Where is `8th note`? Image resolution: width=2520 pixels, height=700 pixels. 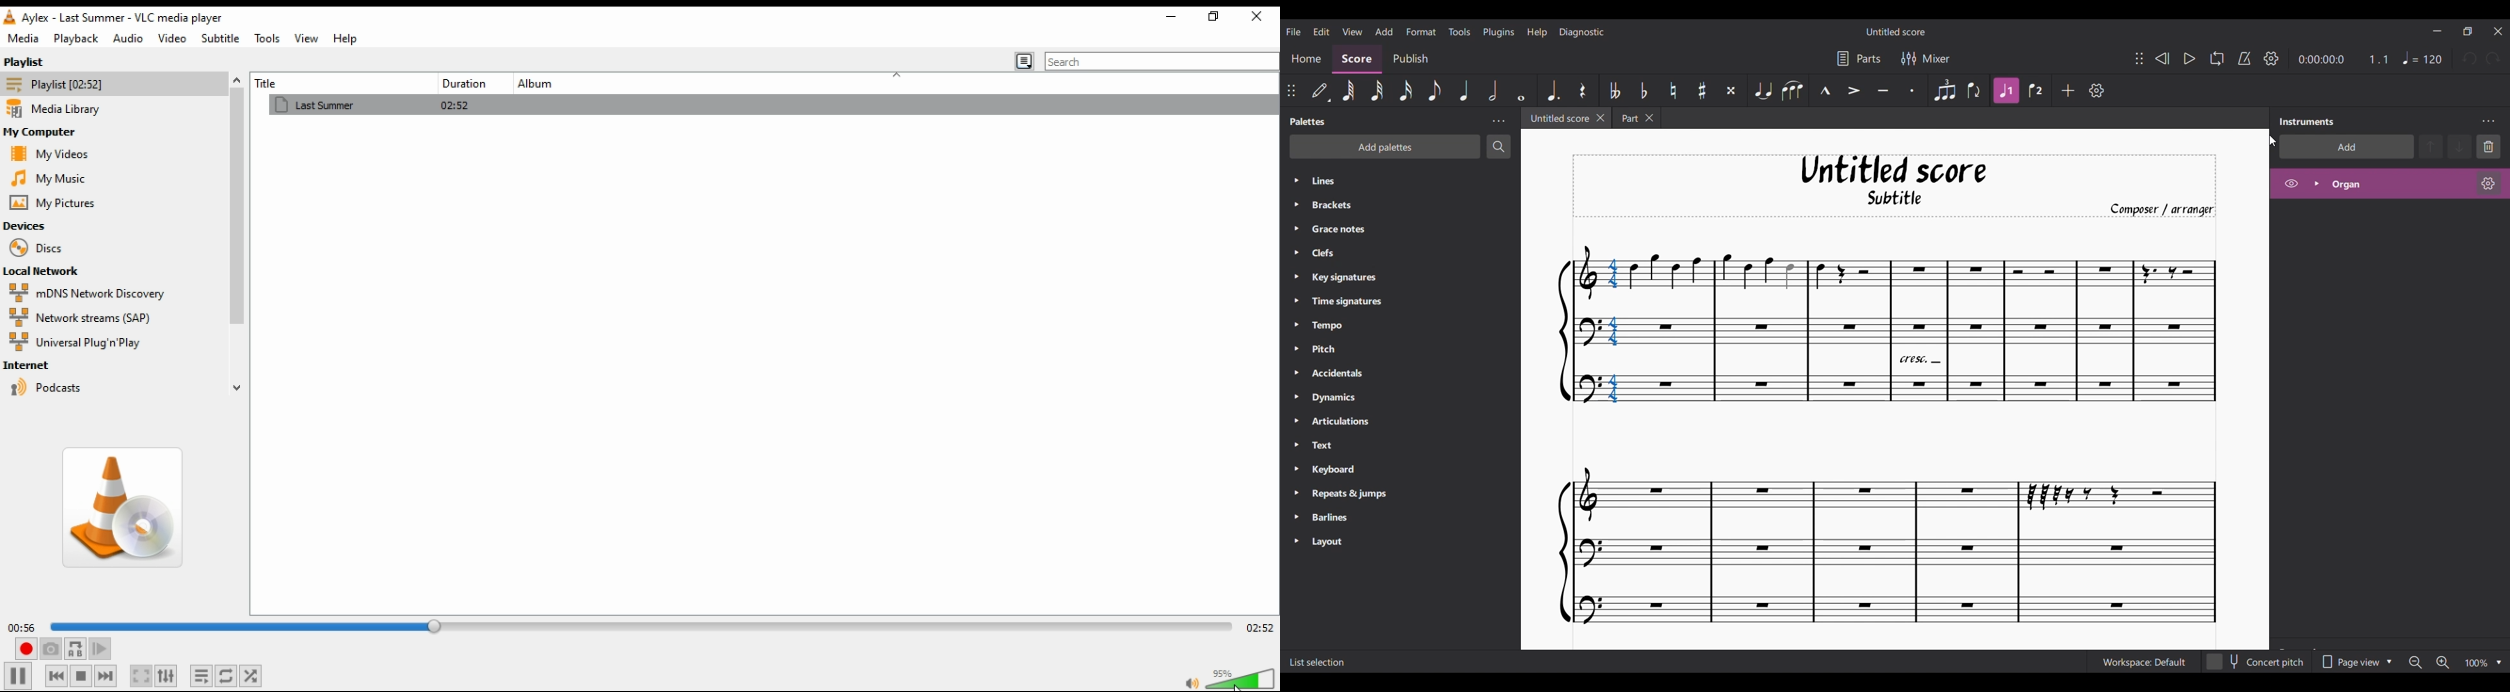 8th note is located at coordinates (1434, 91).